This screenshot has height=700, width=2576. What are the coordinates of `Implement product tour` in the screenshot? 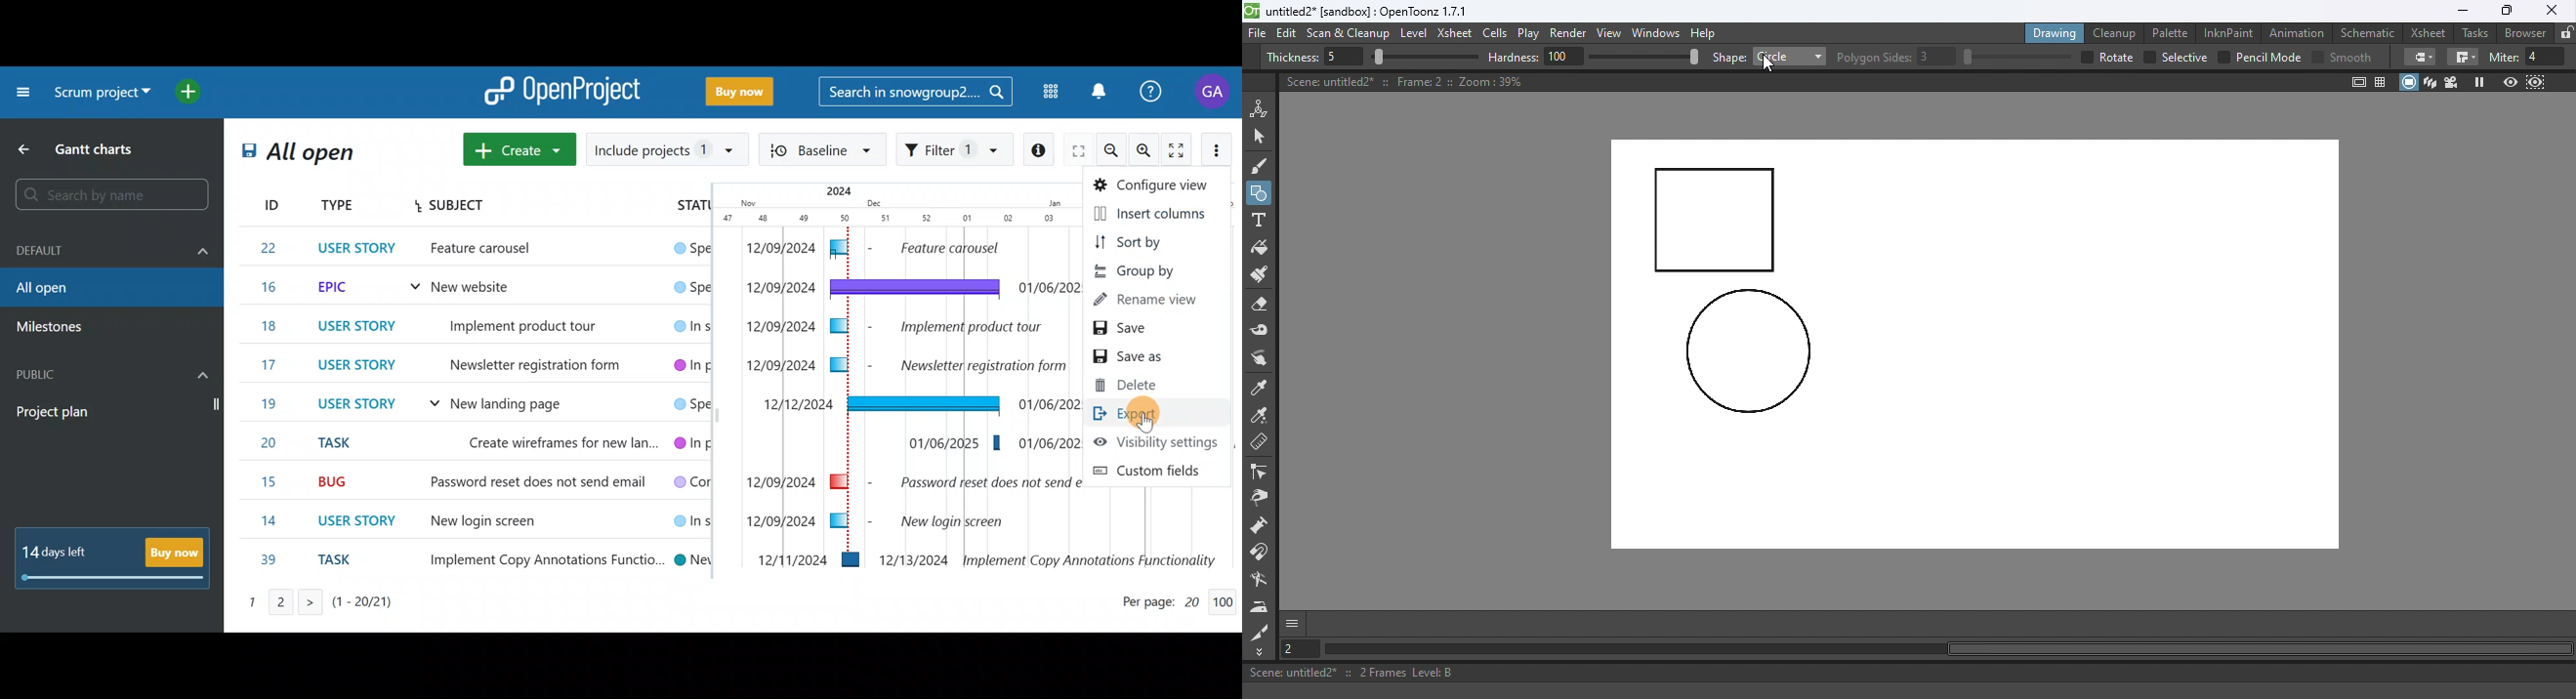 It's located at (541, 324).